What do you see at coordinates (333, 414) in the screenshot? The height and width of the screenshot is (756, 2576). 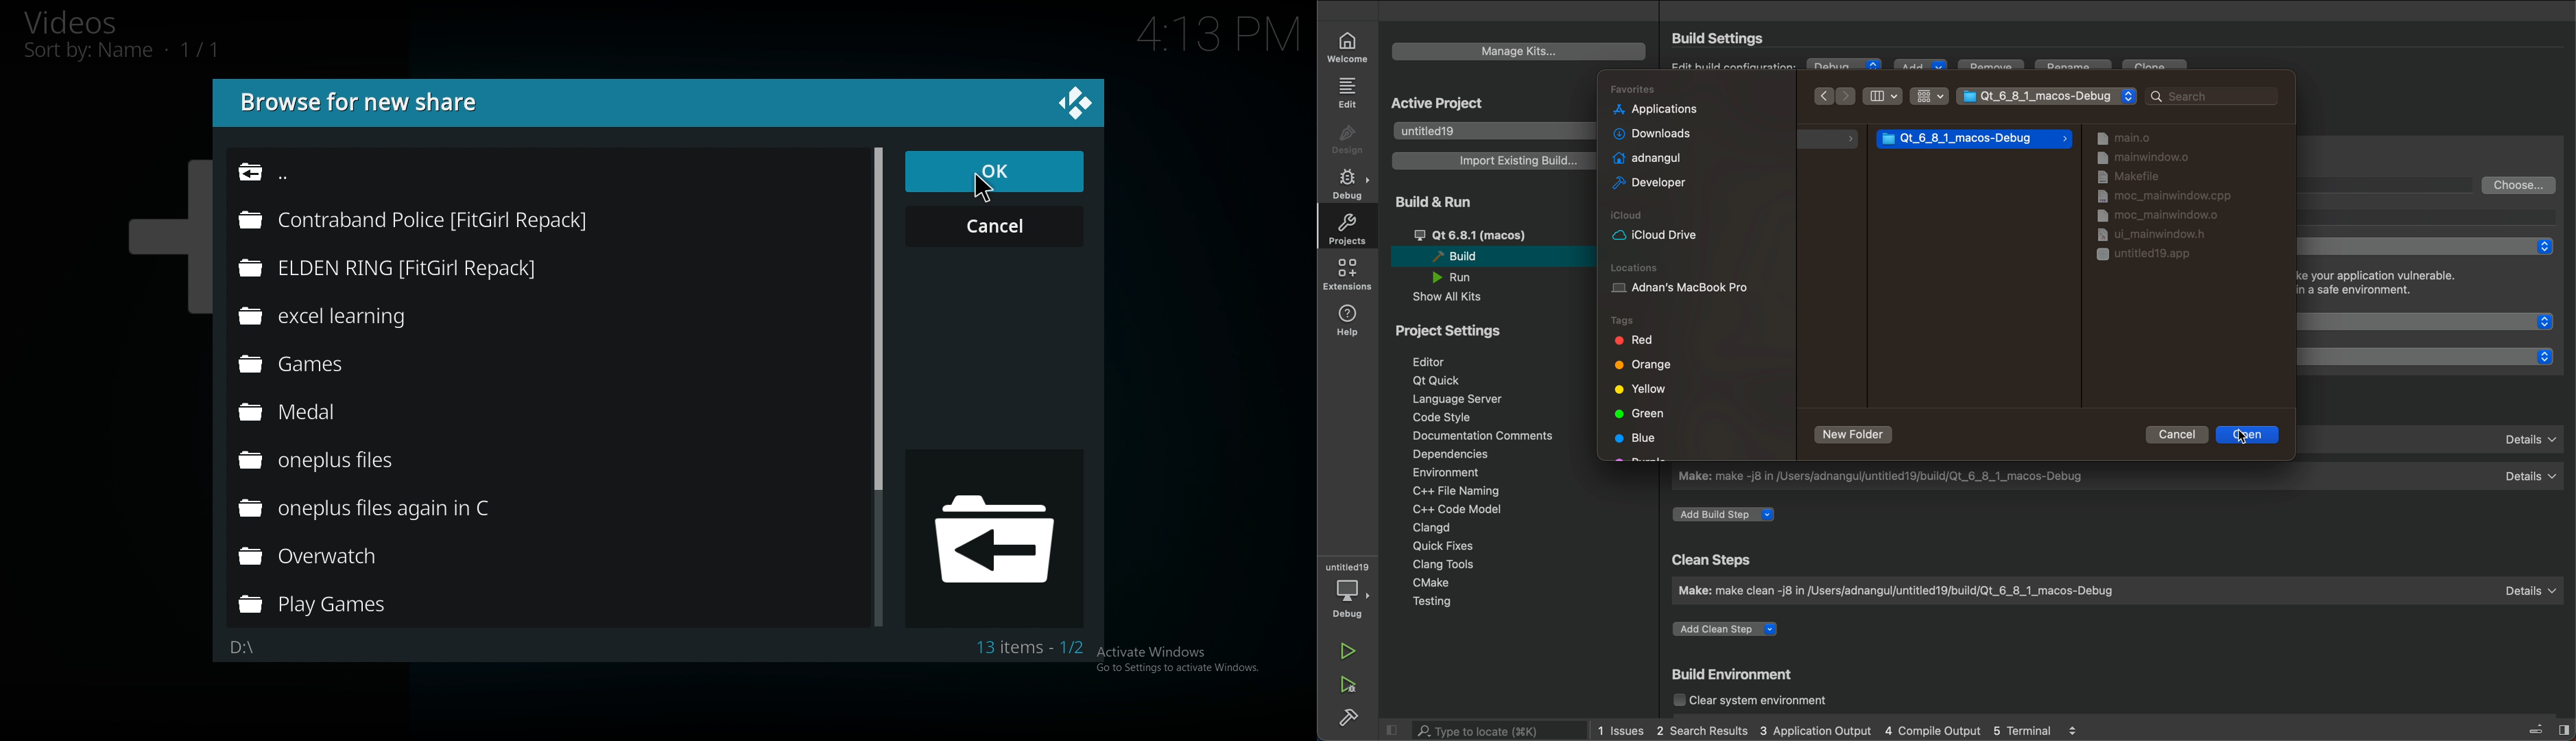 I see `folder` at bounding box center [333, 414].